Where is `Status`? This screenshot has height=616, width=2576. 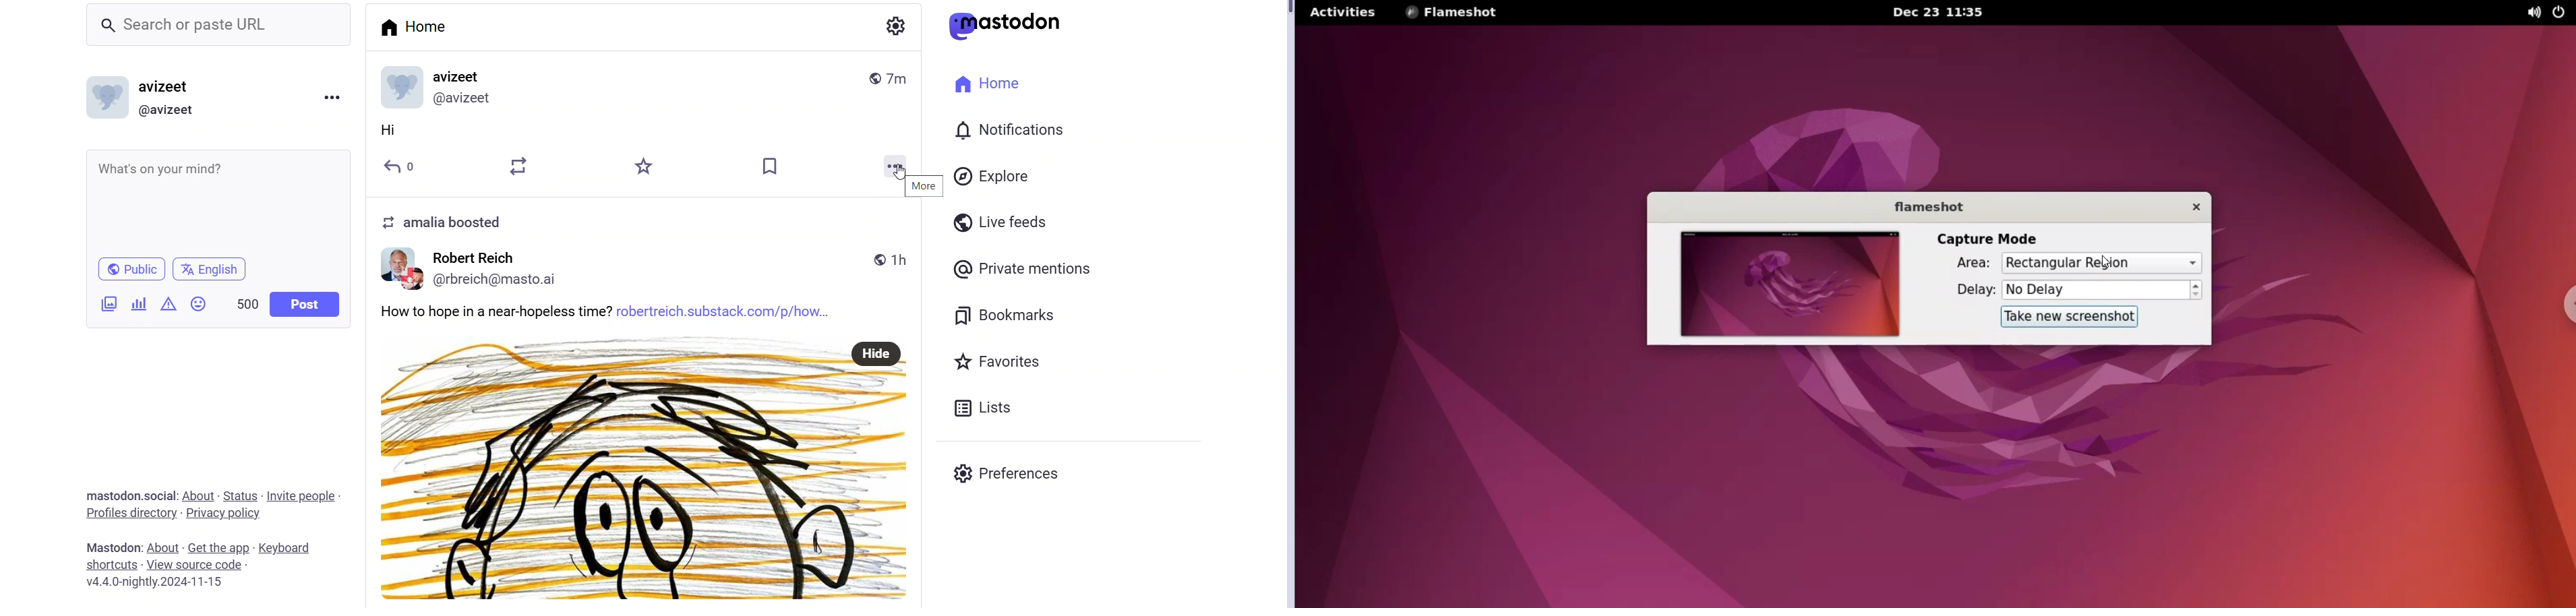
Status is located at coordinates (241, 497).